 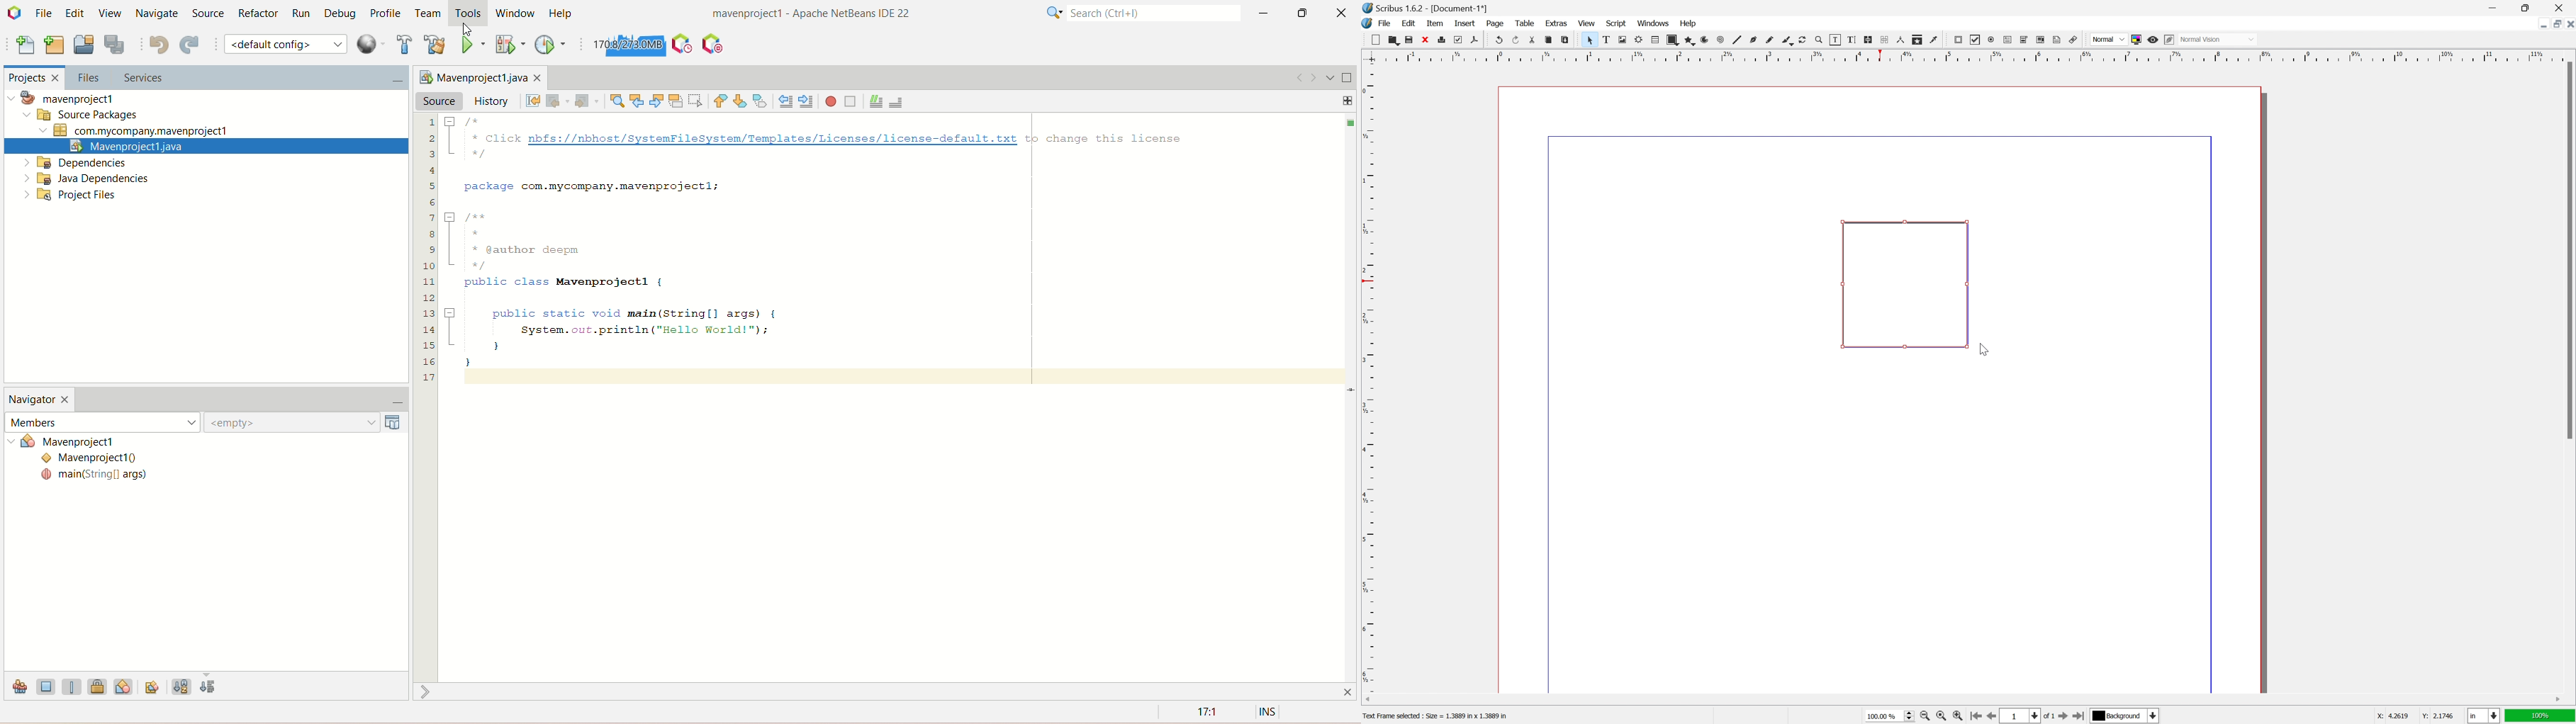 I want to click on go to first page, so click(x=1976, y=717).